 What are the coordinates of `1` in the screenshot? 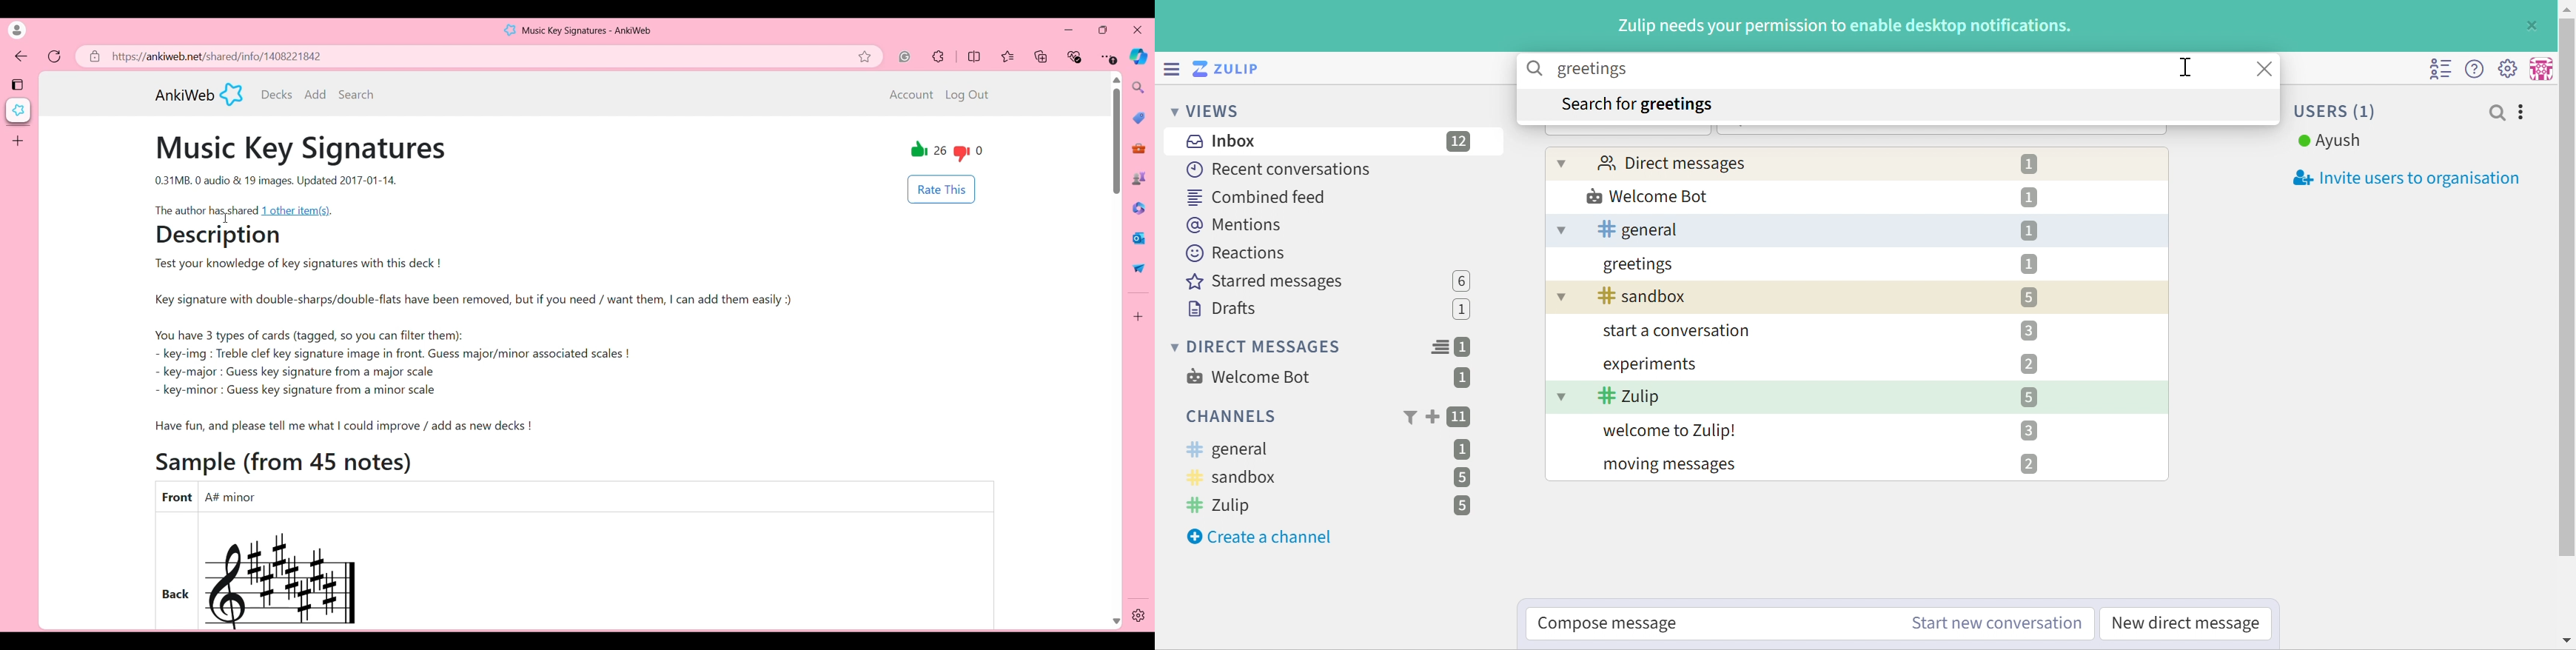 It's located at (2030, 230).